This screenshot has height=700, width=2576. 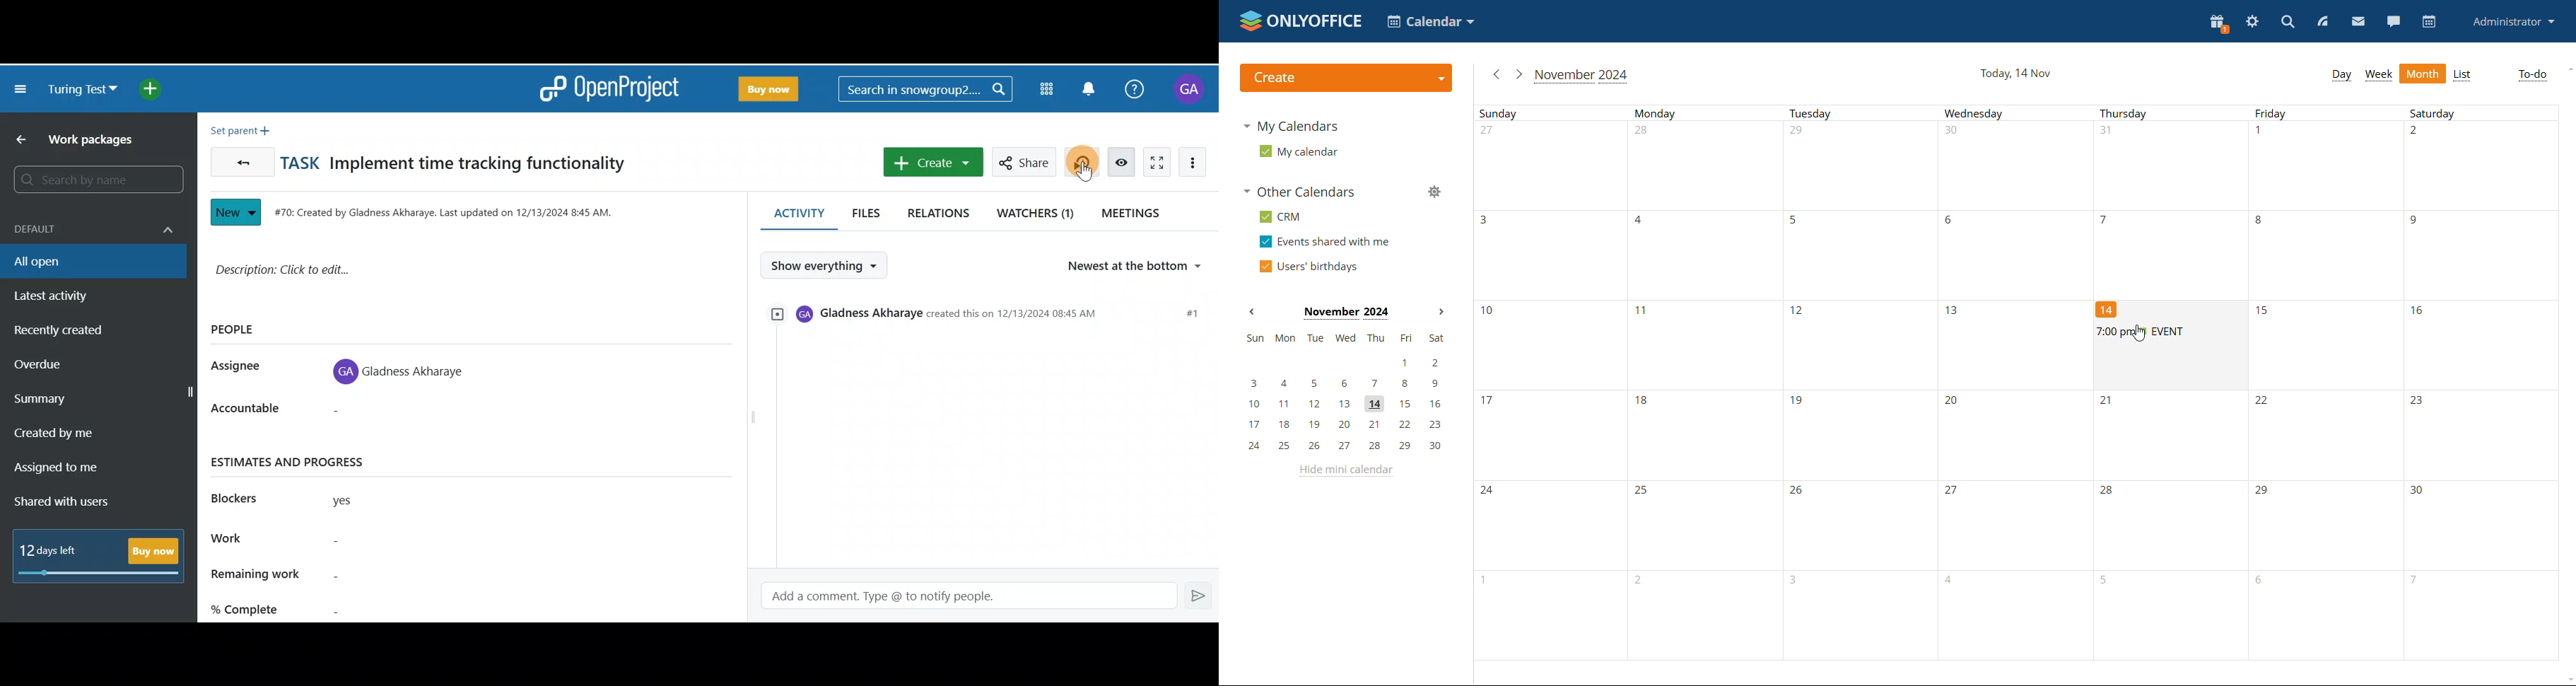 What do you see at coordinates (923, 89) in the screenshot?
I see `Search in snowgroup2.. ` at bounding box center [923, 89].